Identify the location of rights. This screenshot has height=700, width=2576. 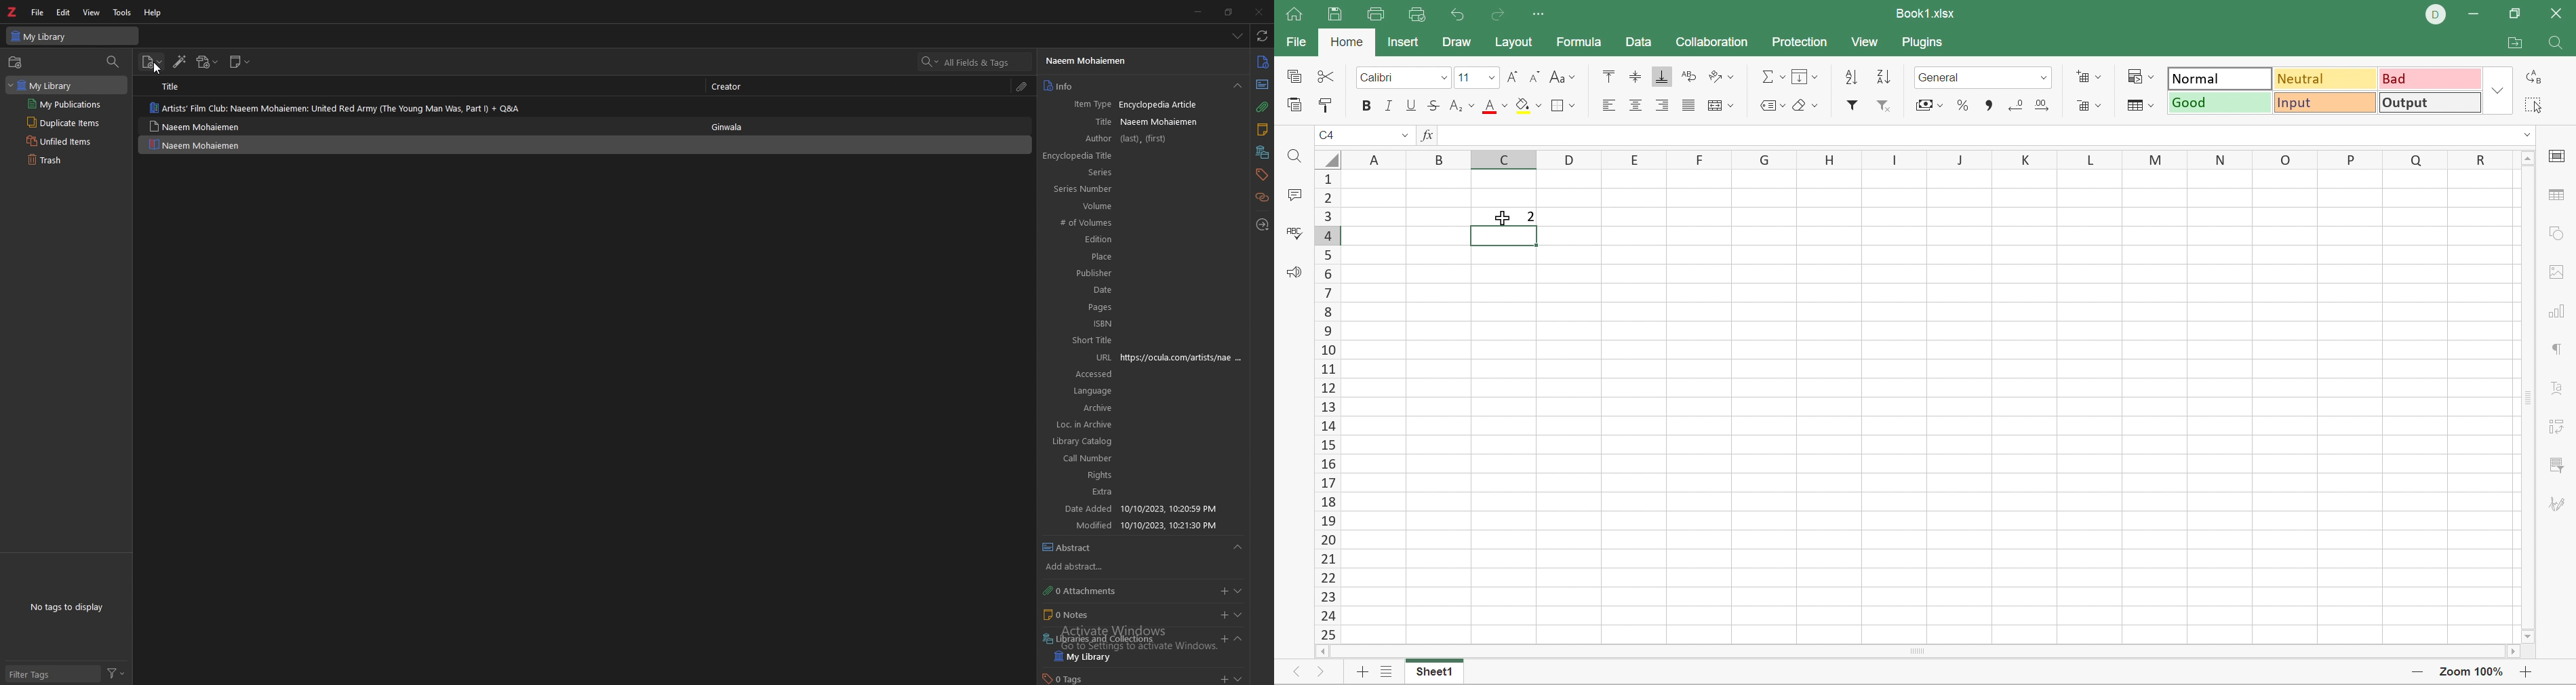
(1080, 475).